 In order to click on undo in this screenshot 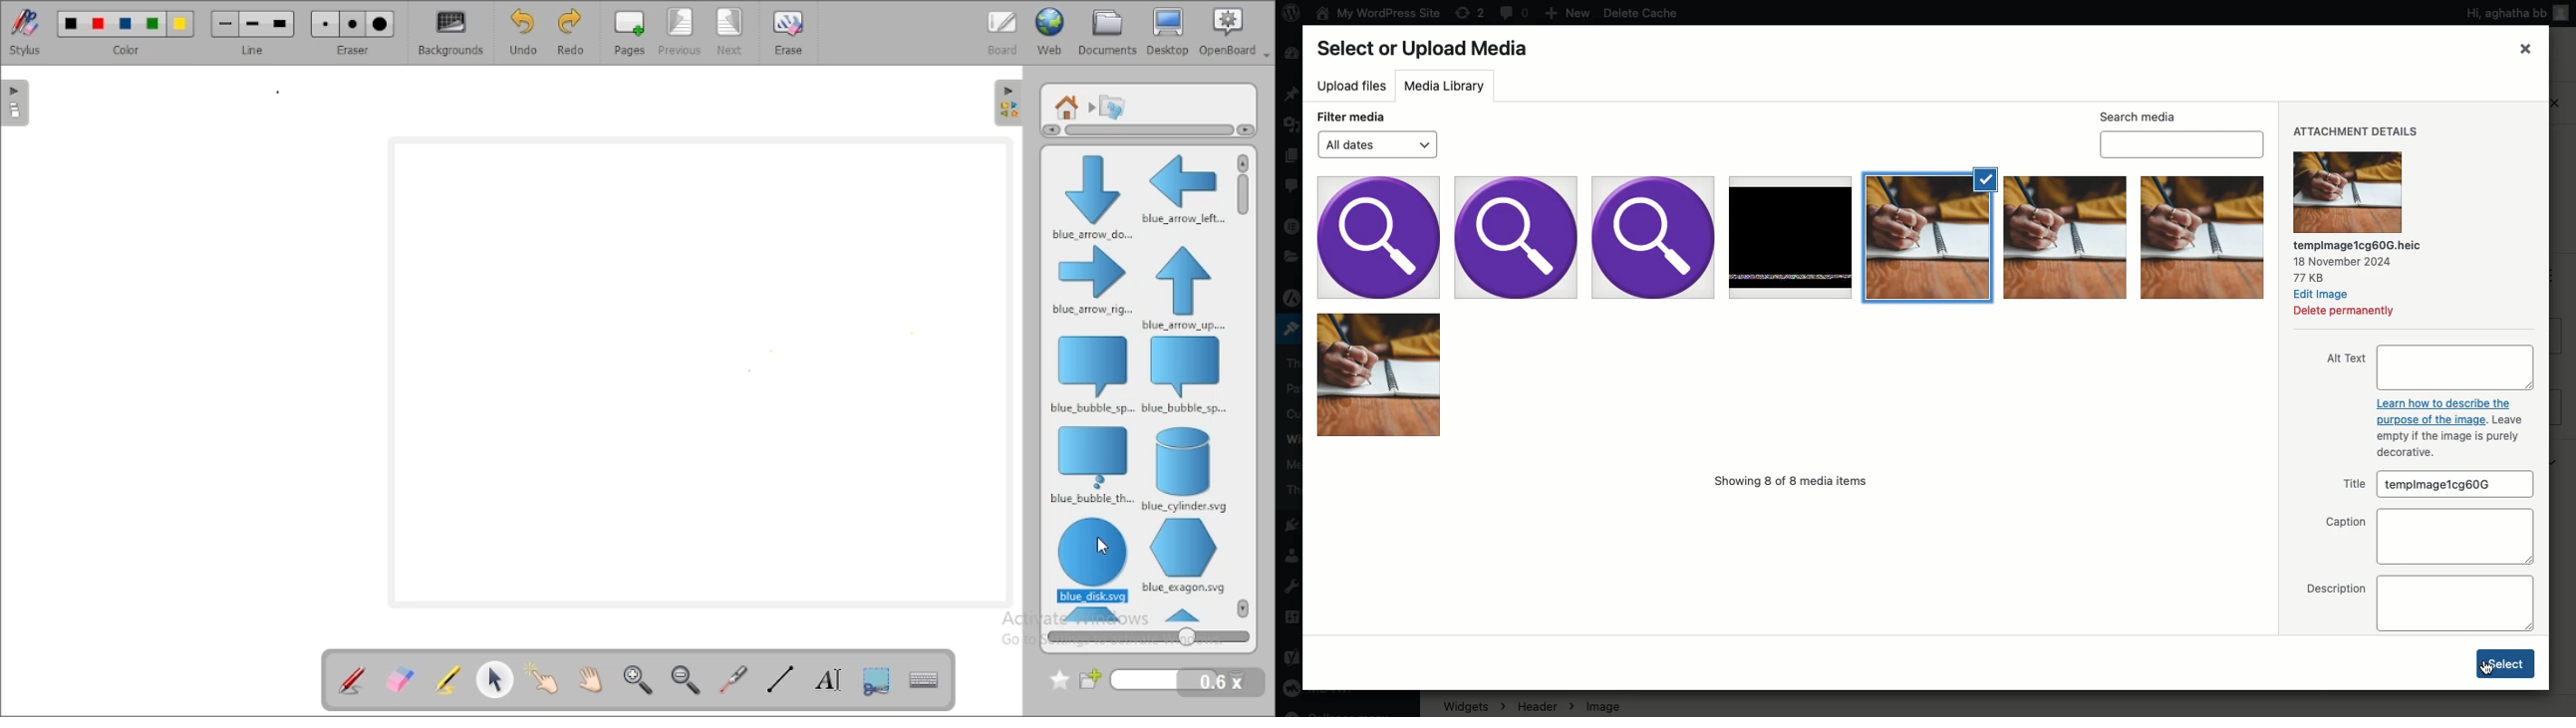, I will do `click(523, 32)`.